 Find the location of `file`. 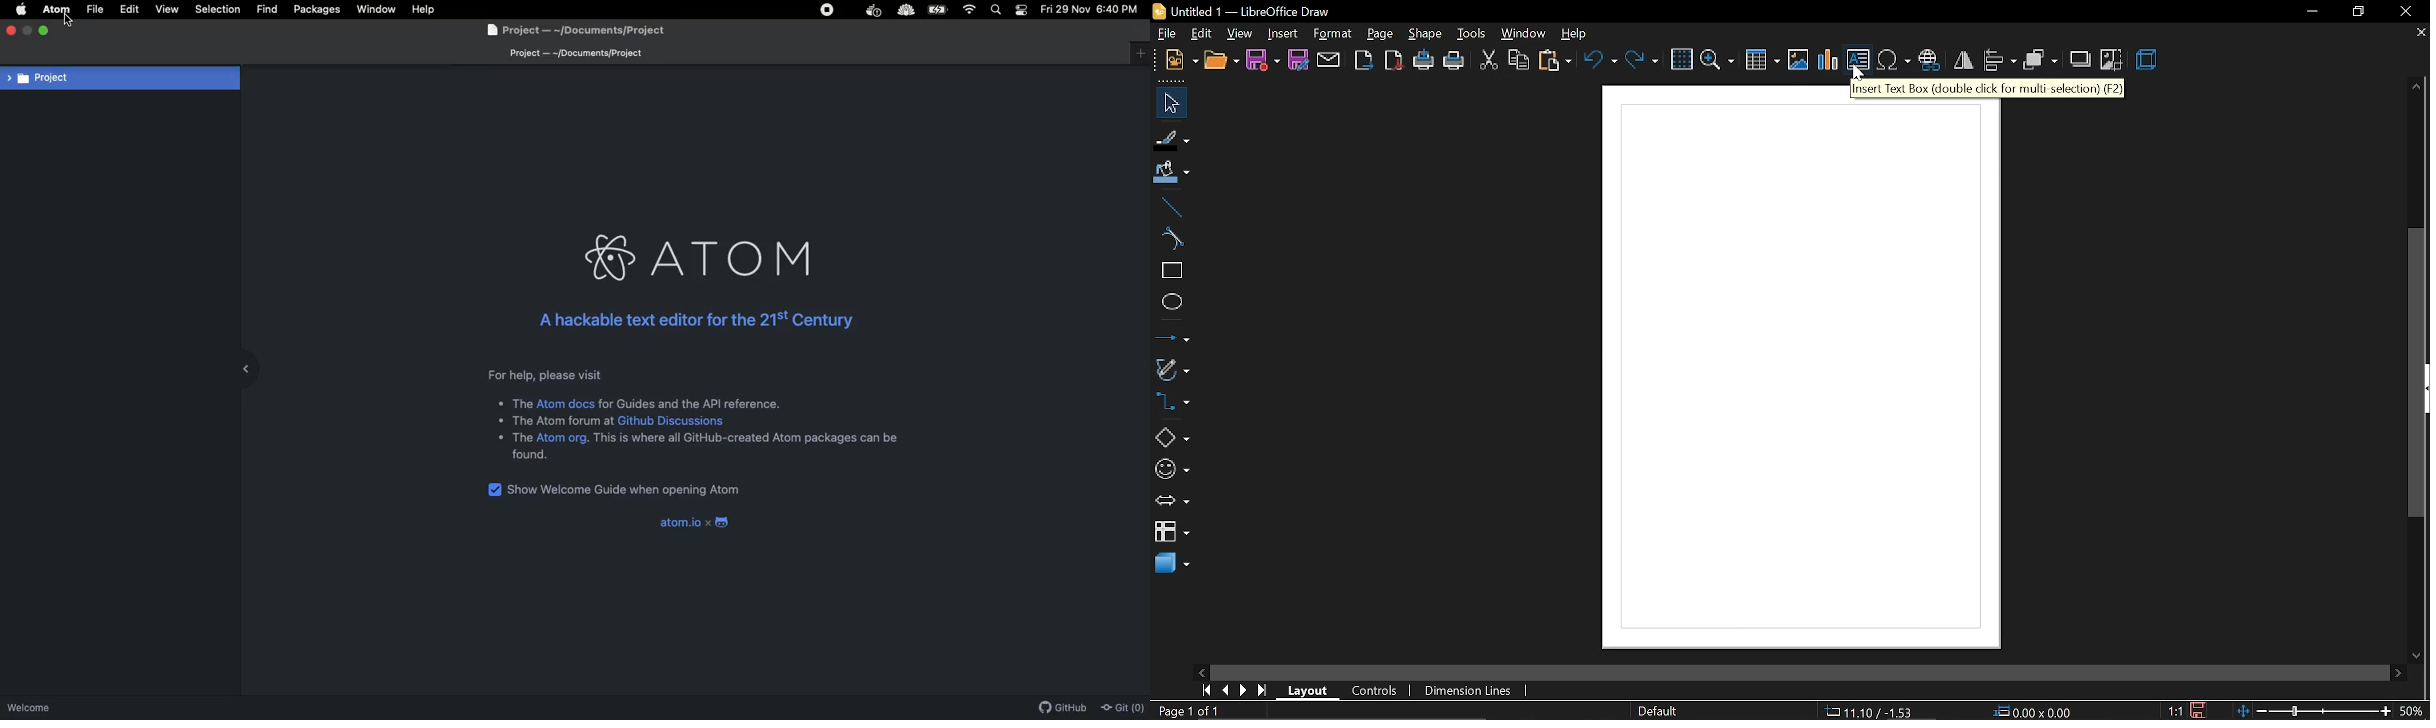

file is located at coordinates (1168, 36).